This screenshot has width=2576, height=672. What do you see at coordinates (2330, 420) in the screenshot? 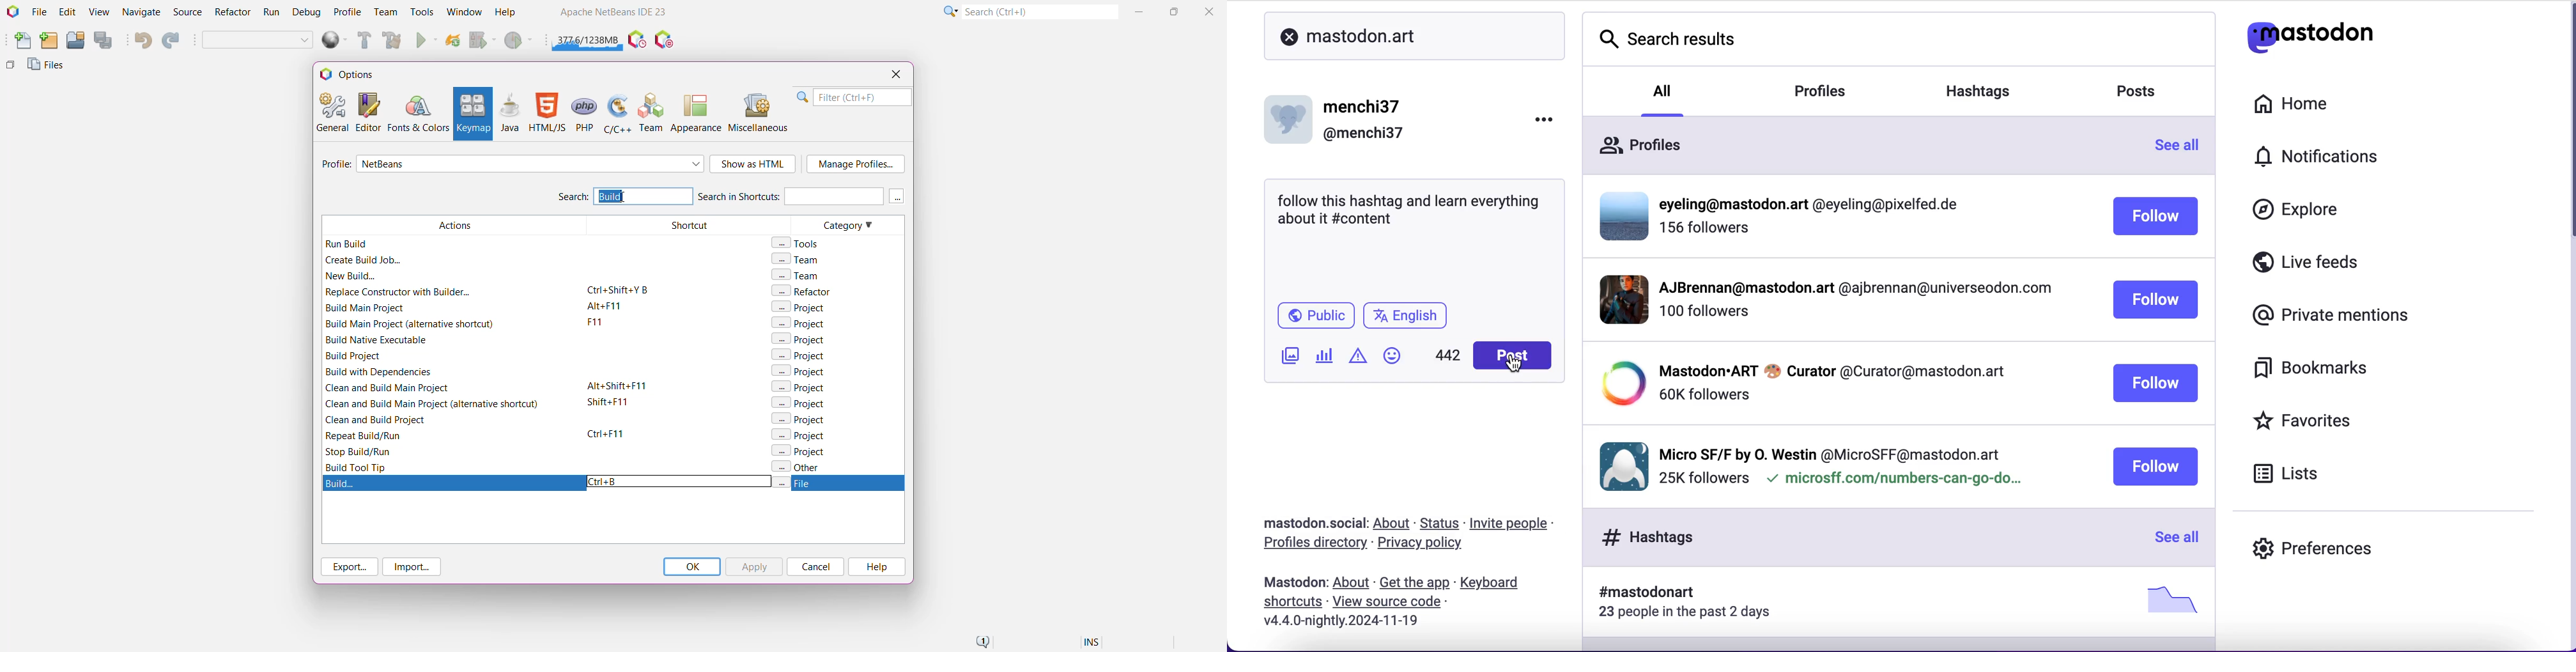
I see `favorites` at bounding box center [2330, 420].